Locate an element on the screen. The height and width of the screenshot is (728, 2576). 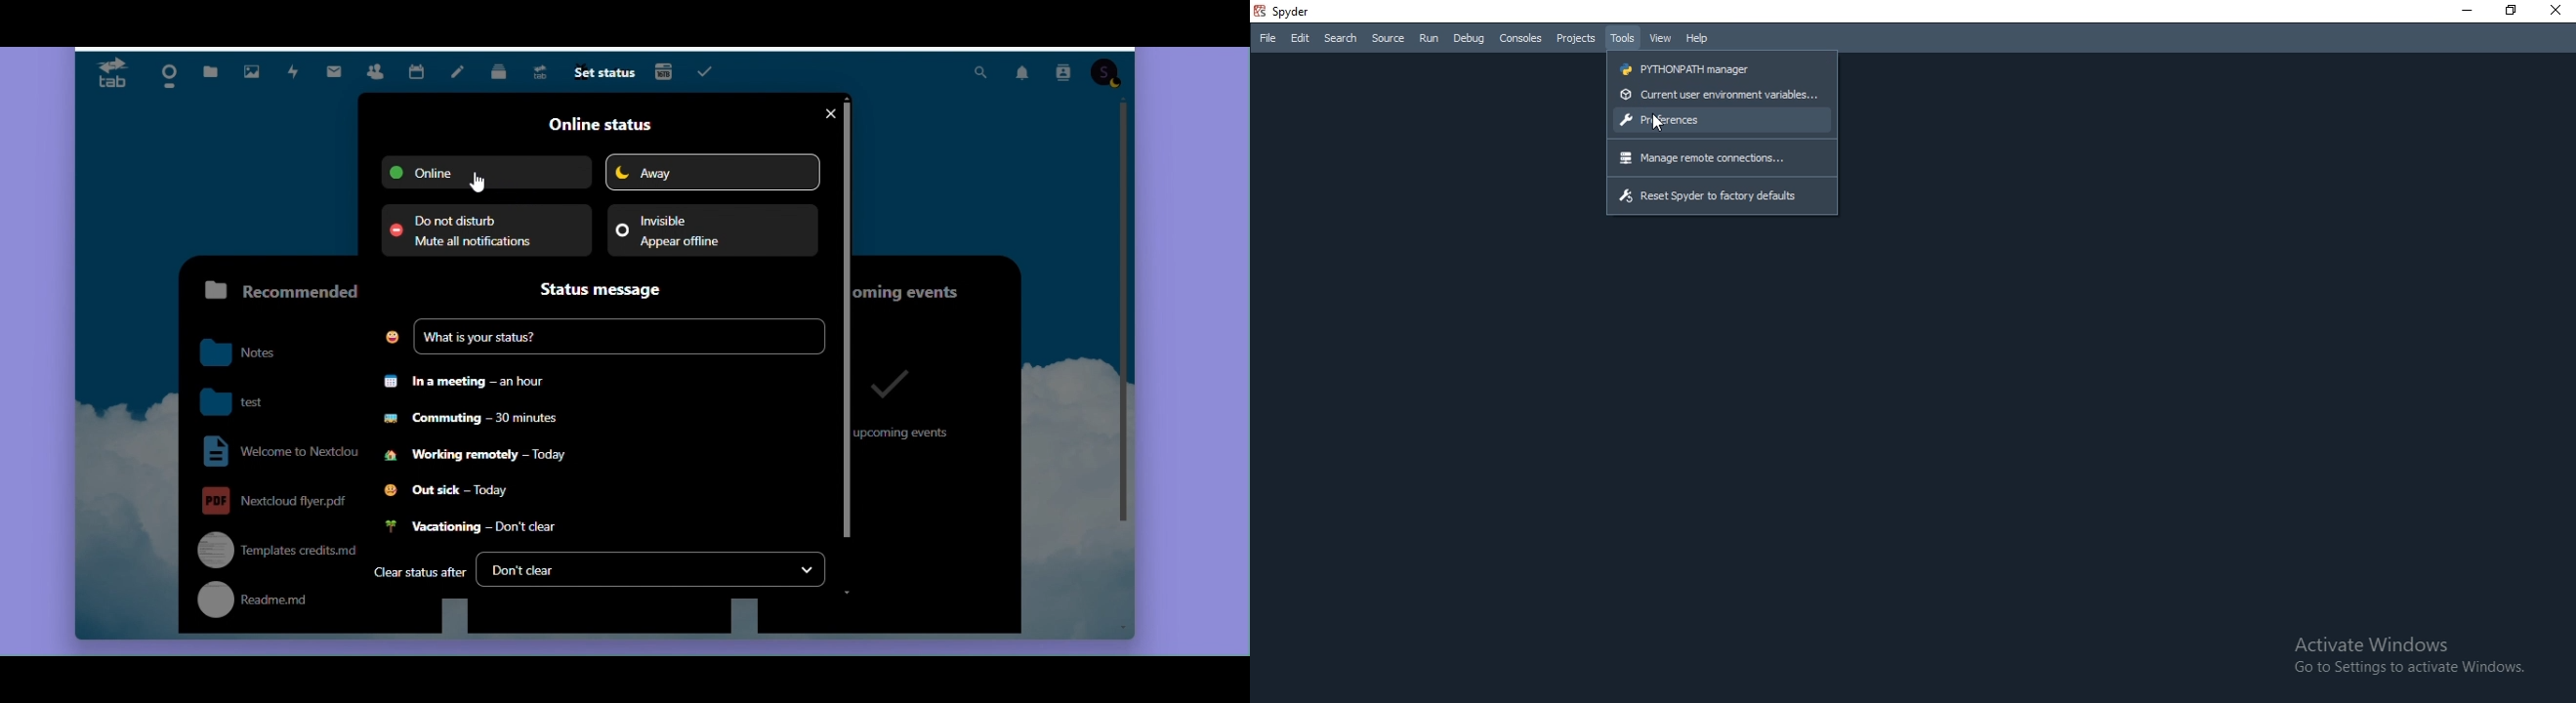
notes is located at coordinates (253, 353).